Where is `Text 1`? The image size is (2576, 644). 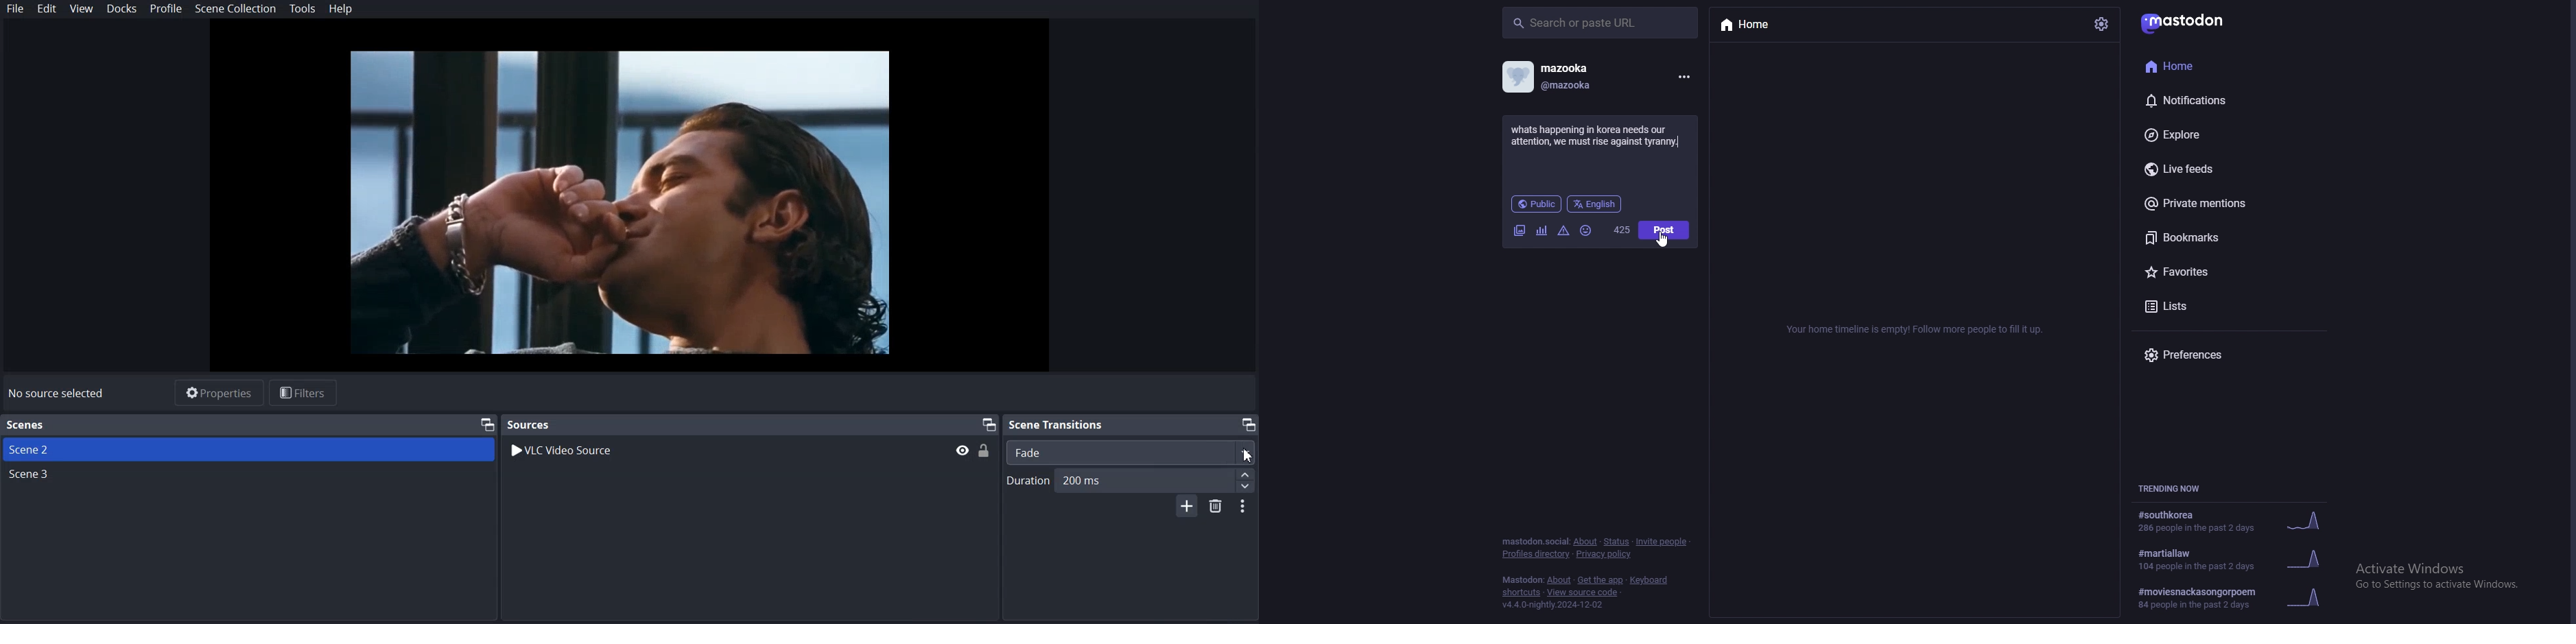 Text 1 is located at coordinates (249, 425).